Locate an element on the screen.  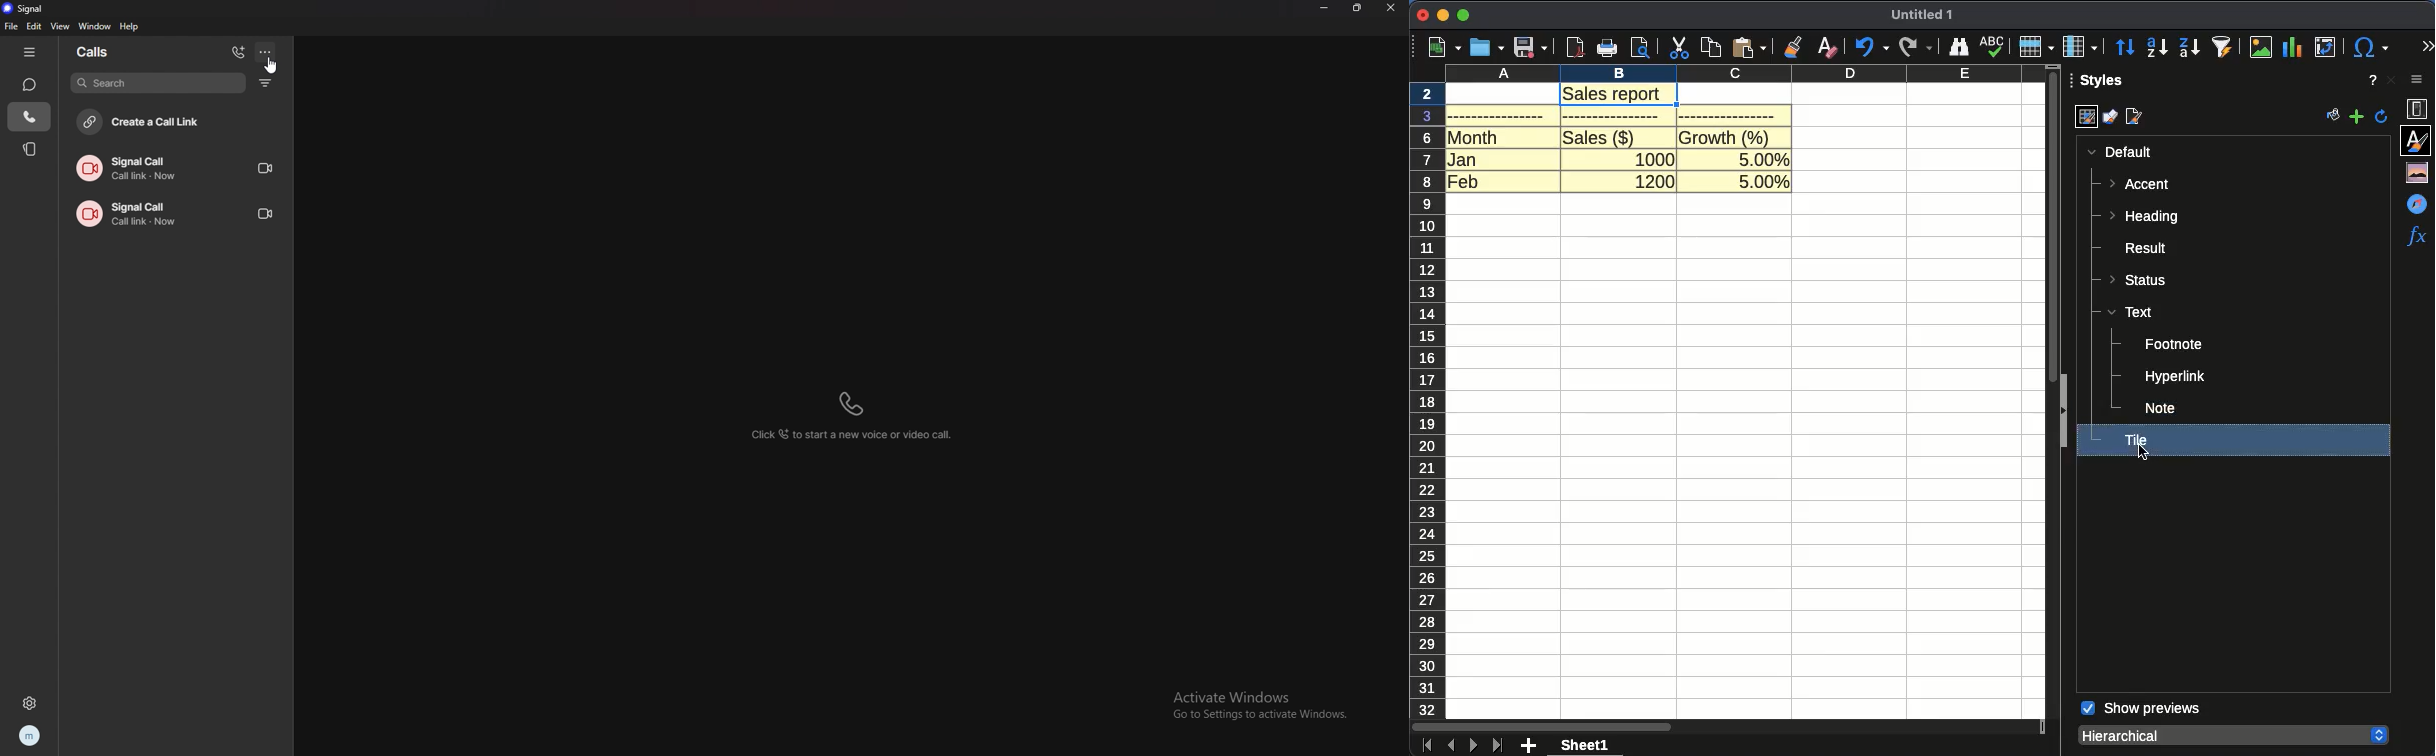
UNTITLED 1 is located at coordinates (1922, 16).